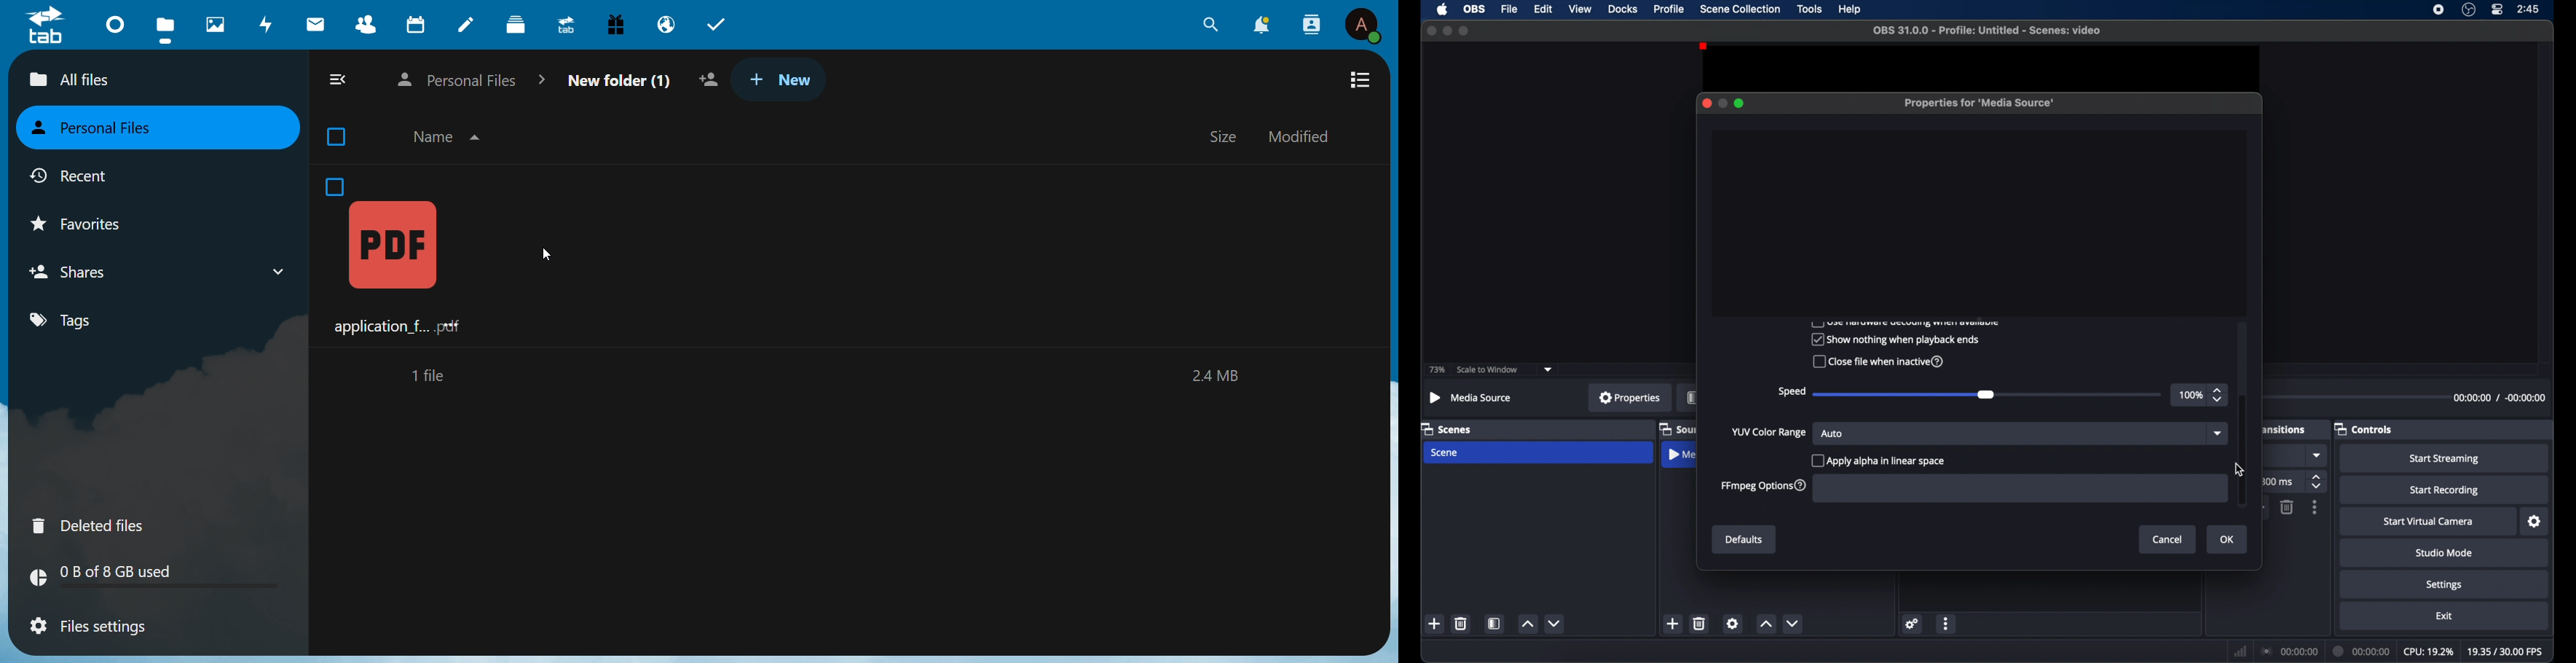 The image size is (2576, 672). Describe the element at coordinates (1876, 363) in the screenshot. I see `Close file when inactive` at that location.